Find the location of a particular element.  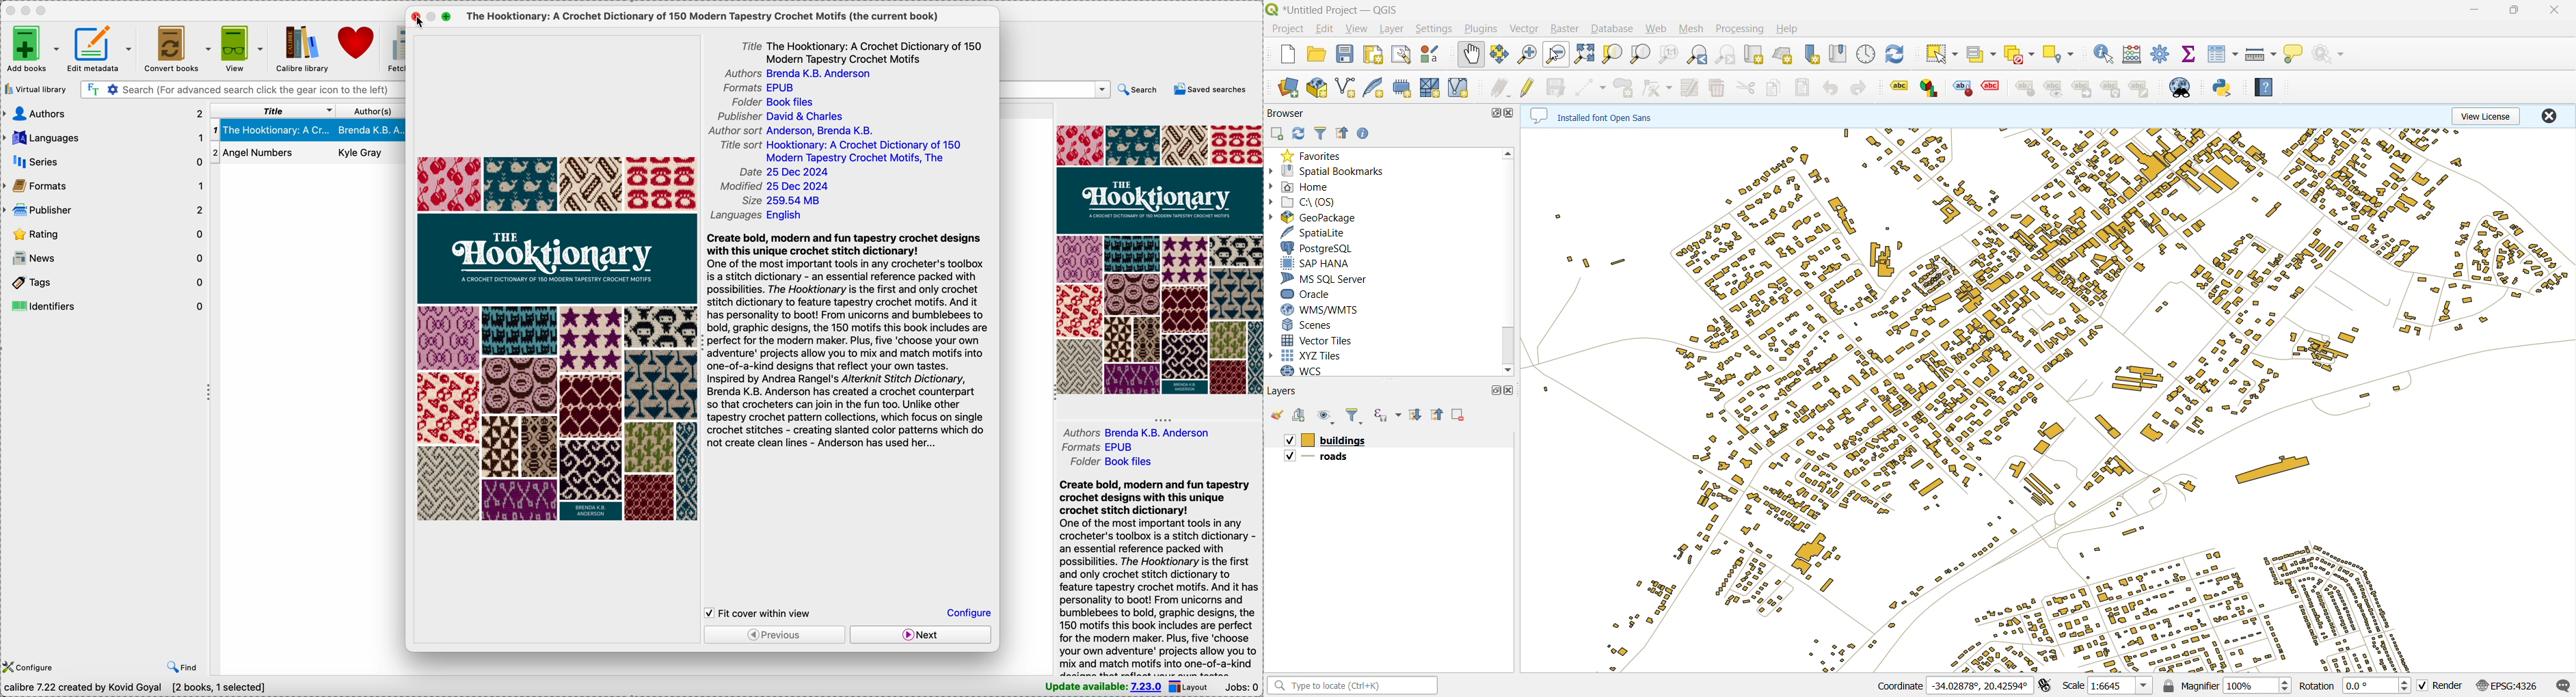

author(s) is located at coordinates (371, 111).